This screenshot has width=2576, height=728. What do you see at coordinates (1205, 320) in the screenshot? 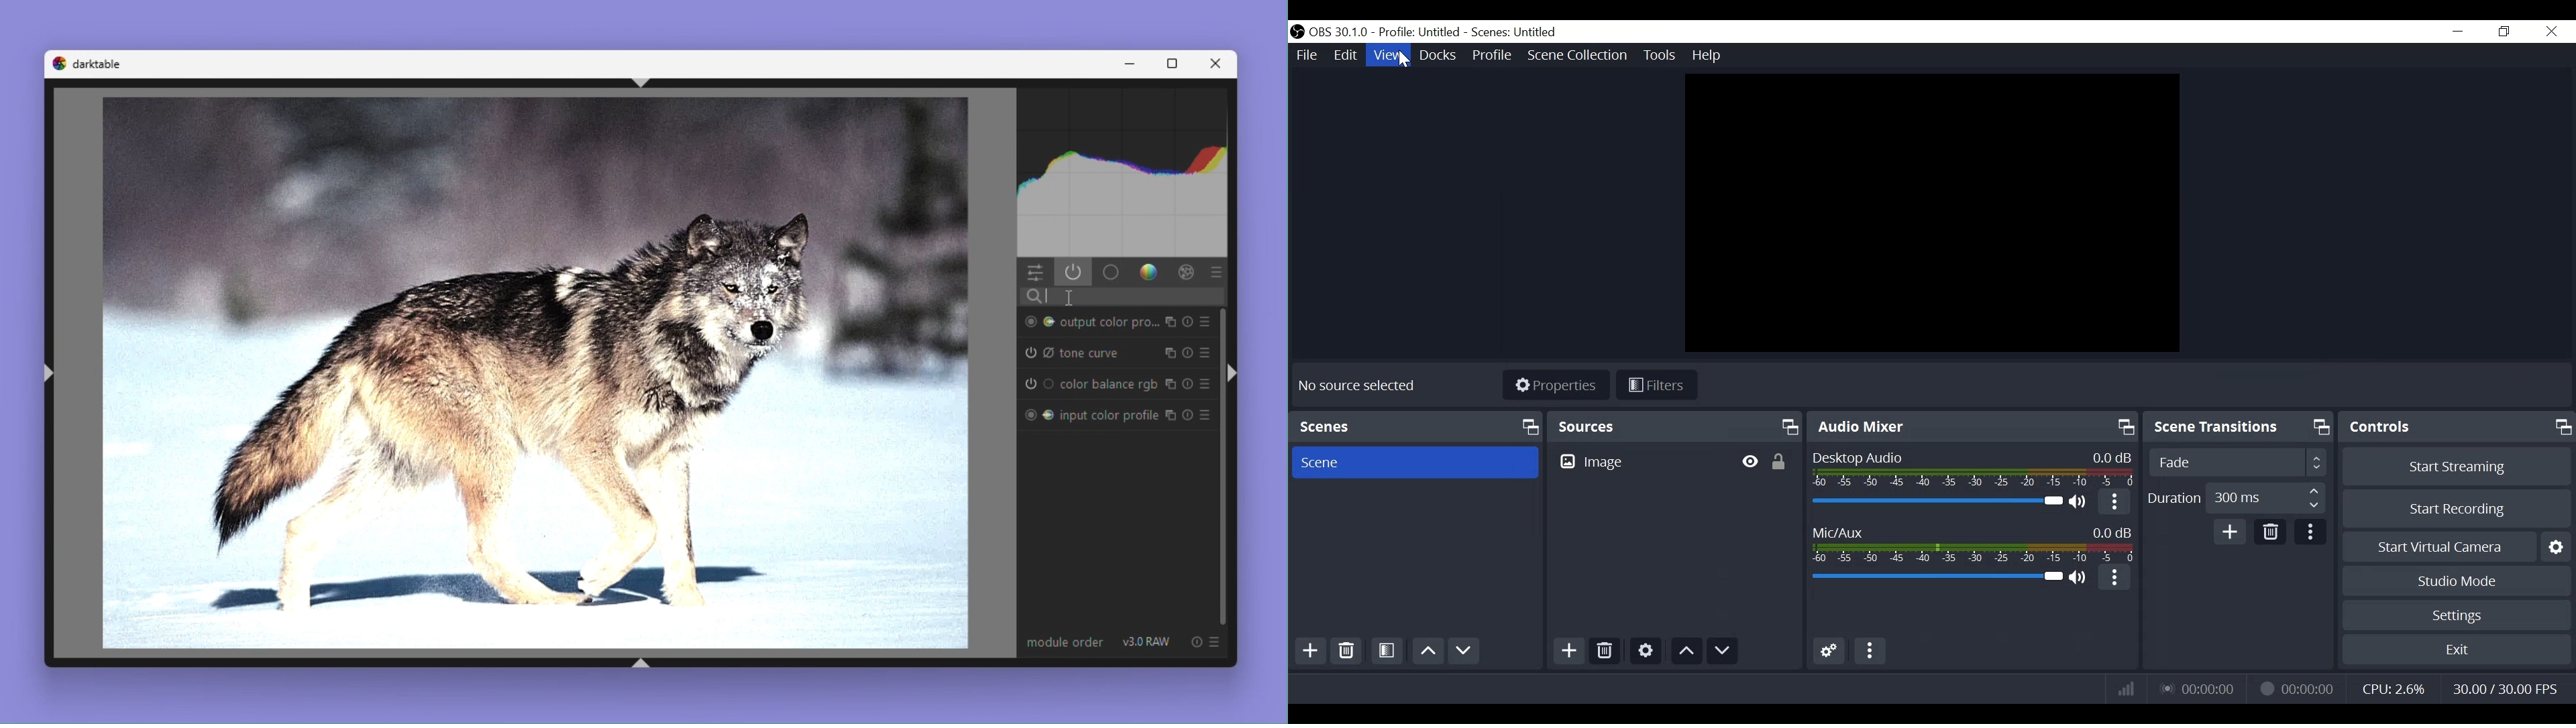
I see `Preset` at bounding box center [1205, 320].